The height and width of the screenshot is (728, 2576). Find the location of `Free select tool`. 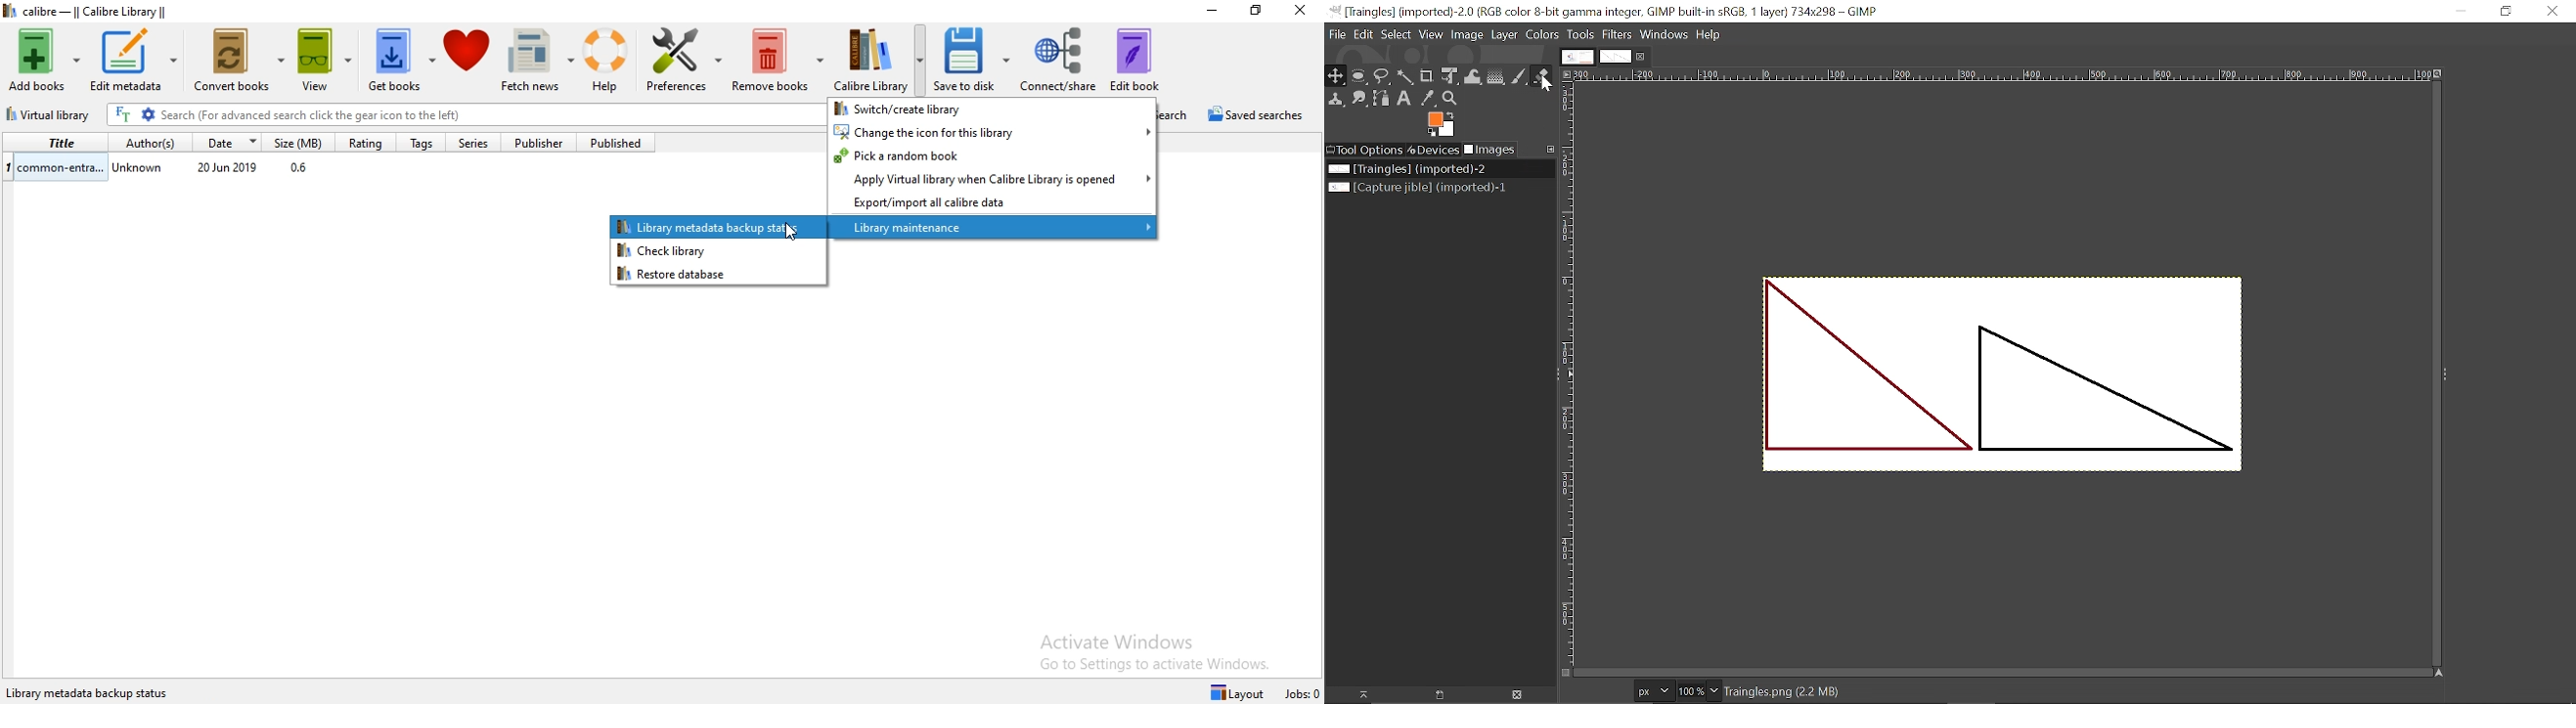

Free select tool is located at coordinates (1382, 78).